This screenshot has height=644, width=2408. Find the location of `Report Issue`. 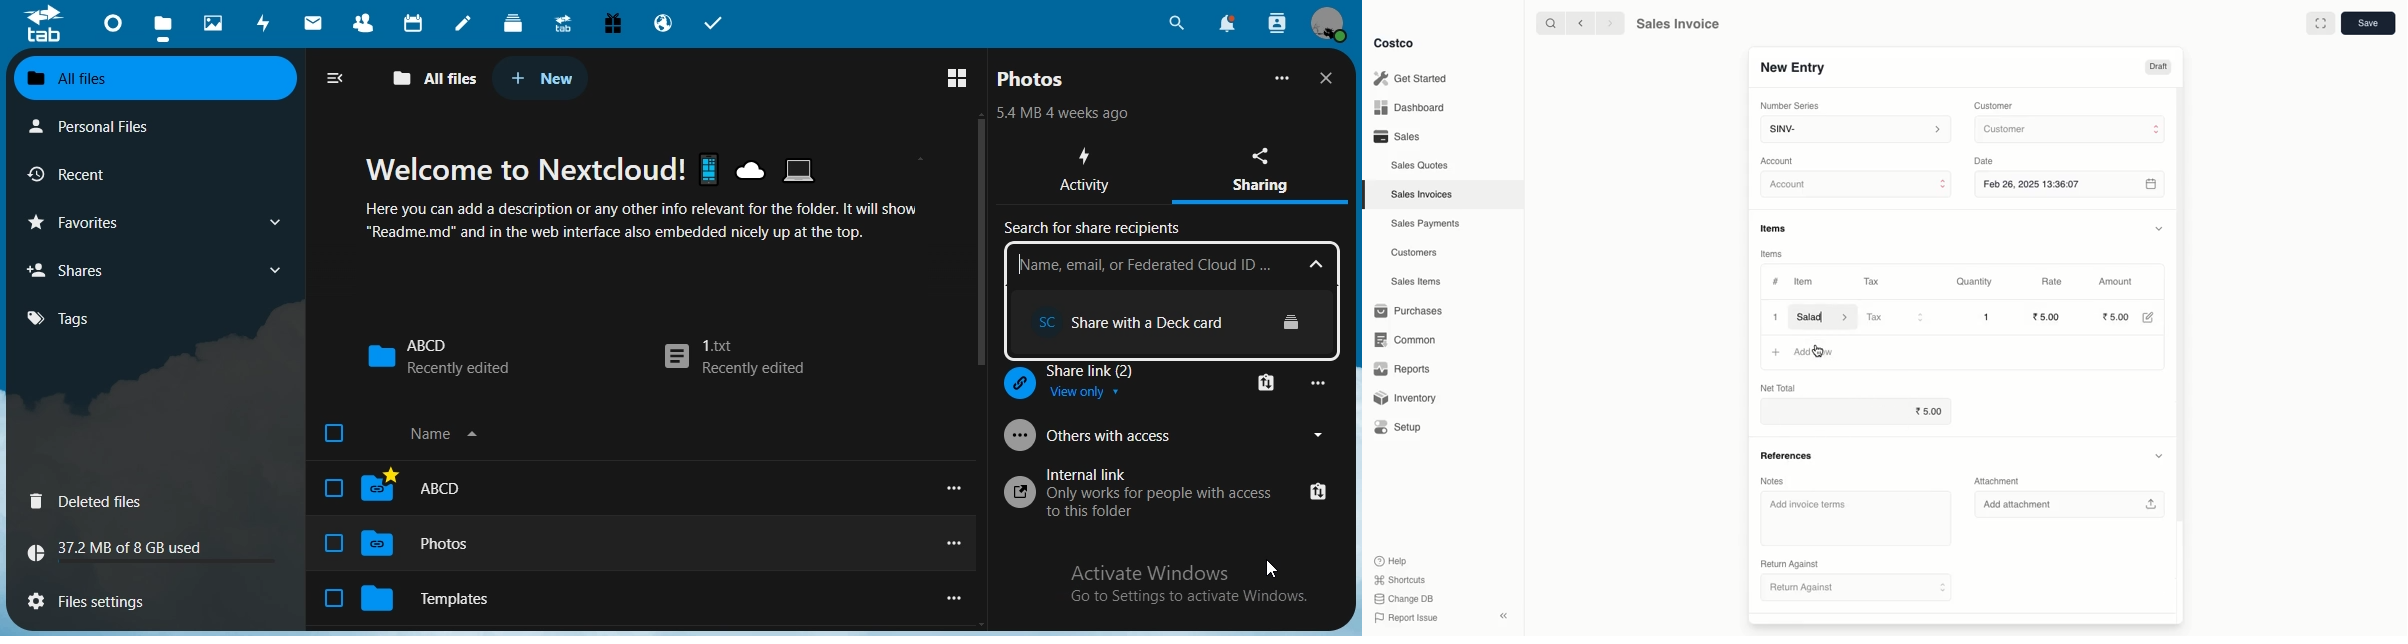

Report Issue is located at coordinates (1403, 618).